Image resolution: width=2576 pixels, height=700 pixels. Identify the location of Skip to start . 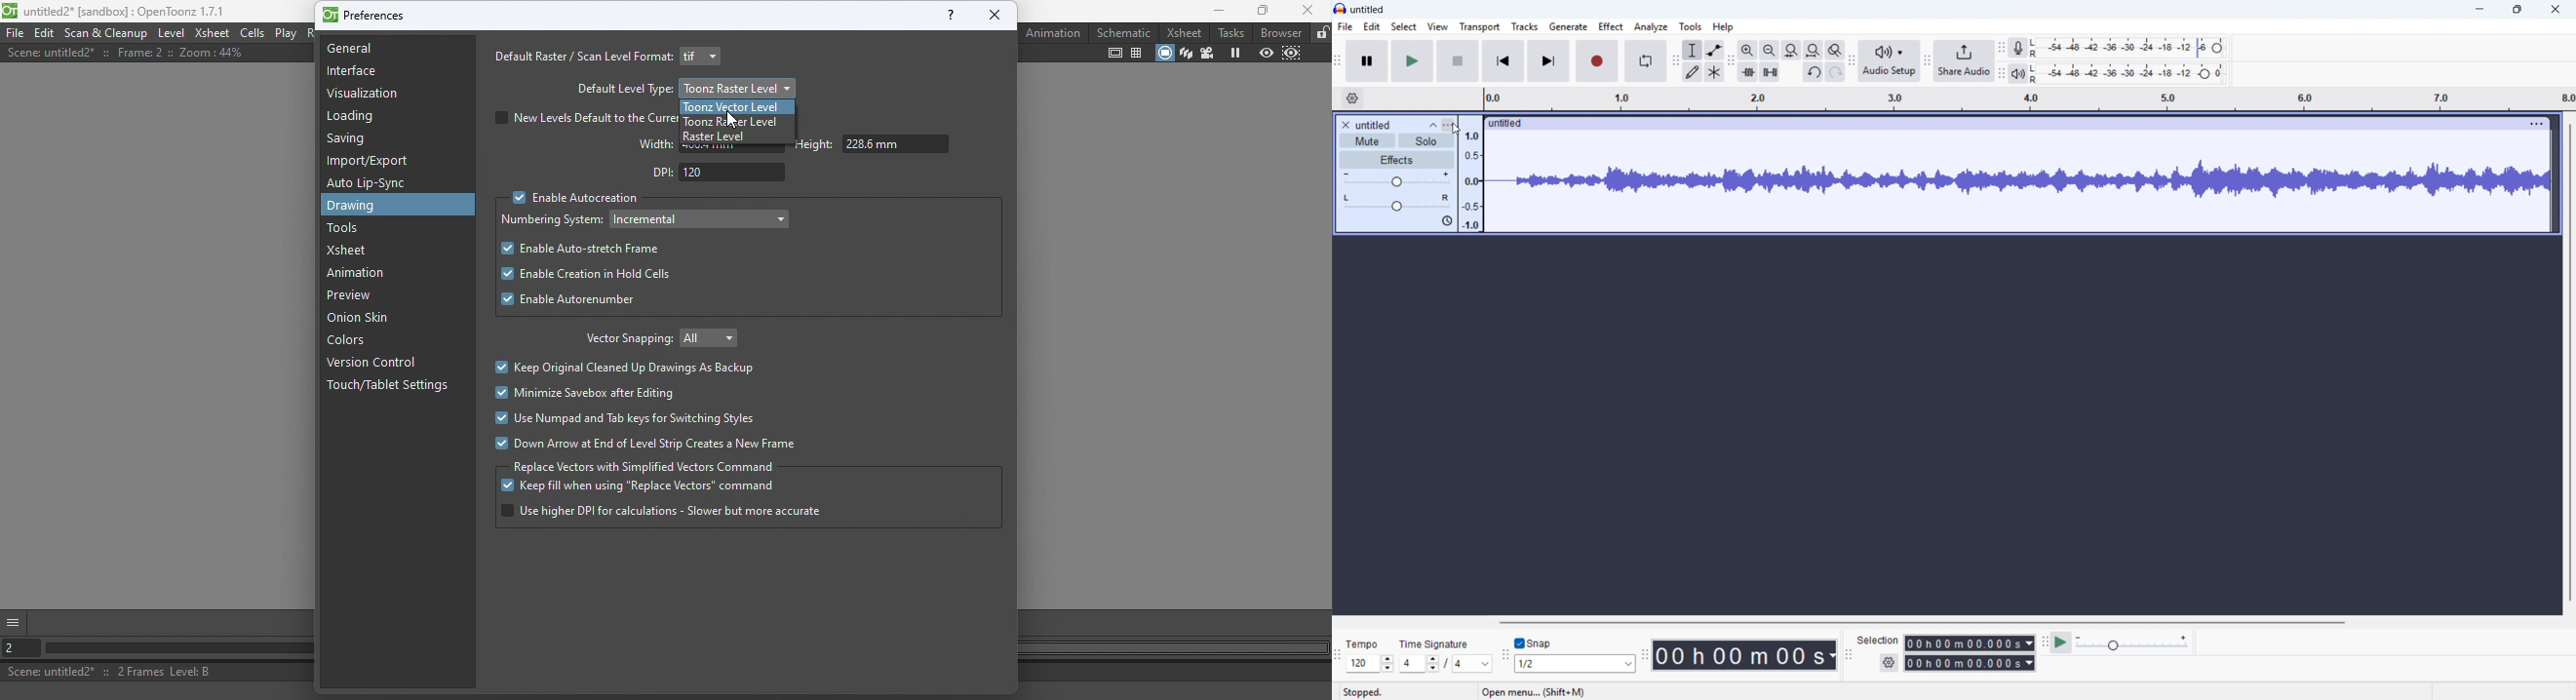
(1502, 62).